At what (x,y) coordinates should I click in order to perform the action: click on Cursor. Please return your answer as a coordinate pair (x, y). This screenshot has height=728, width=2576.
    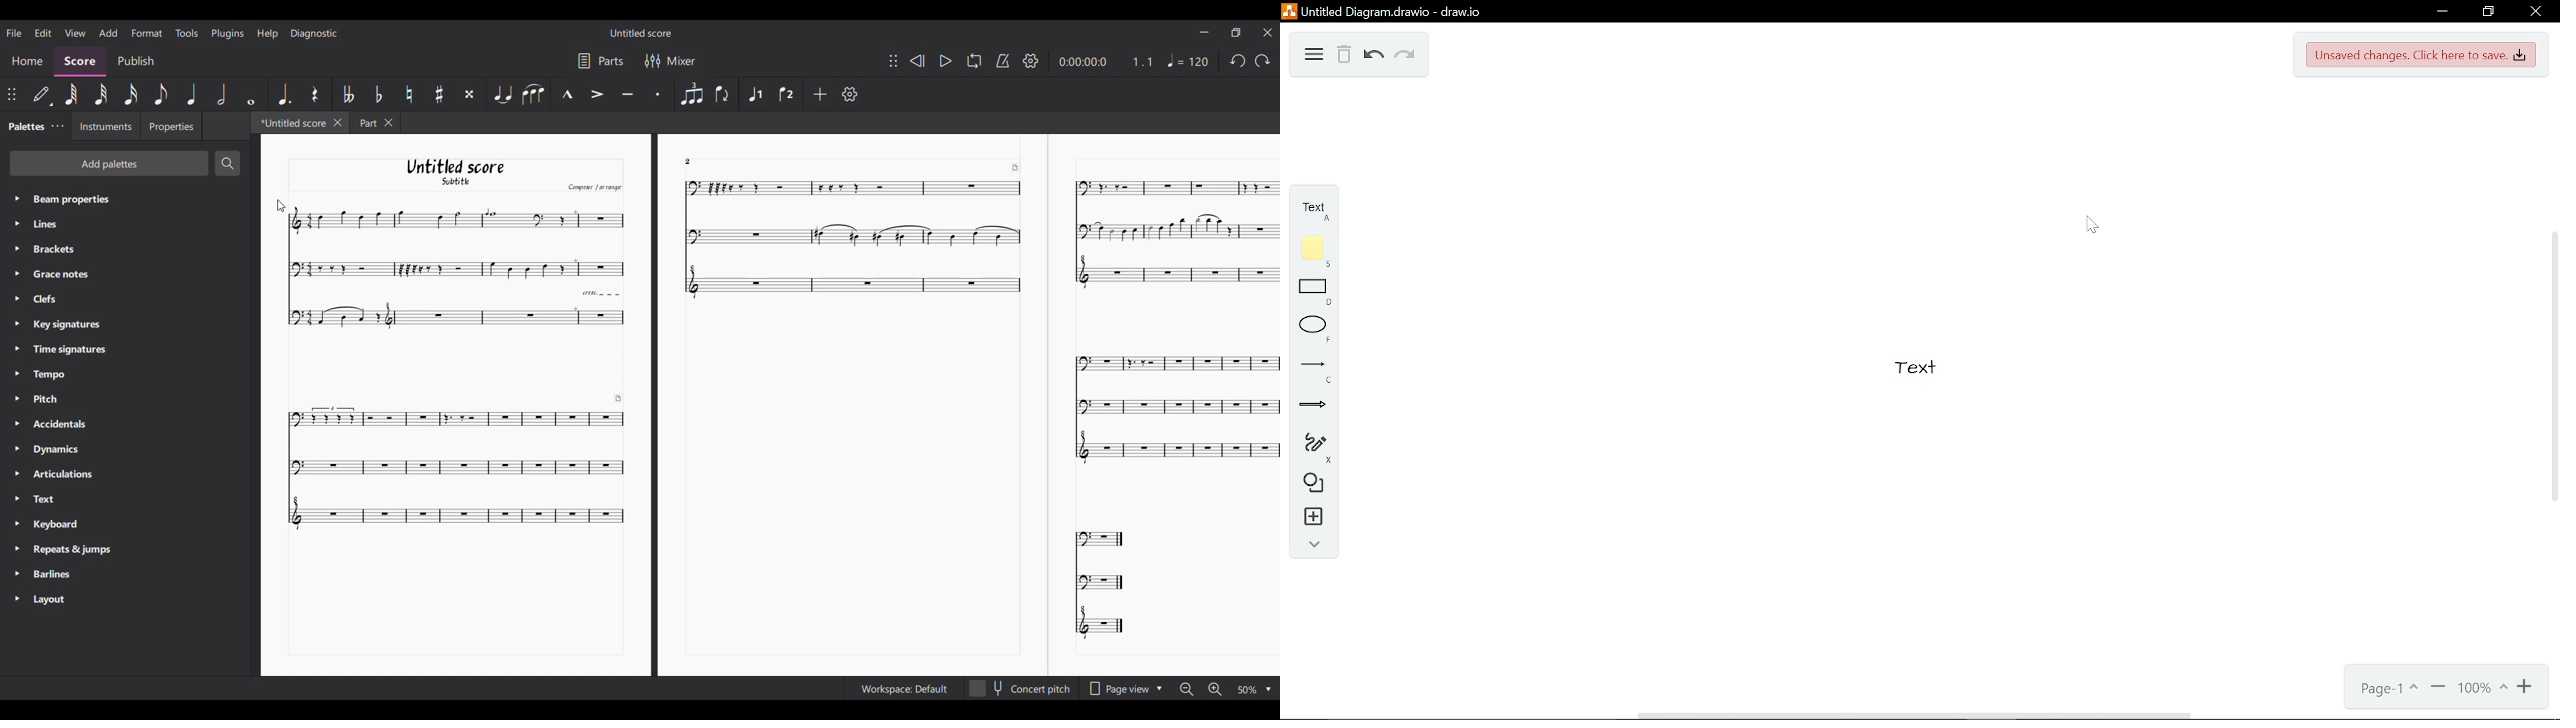
    Looking at the image, I should click on (2094, 228).